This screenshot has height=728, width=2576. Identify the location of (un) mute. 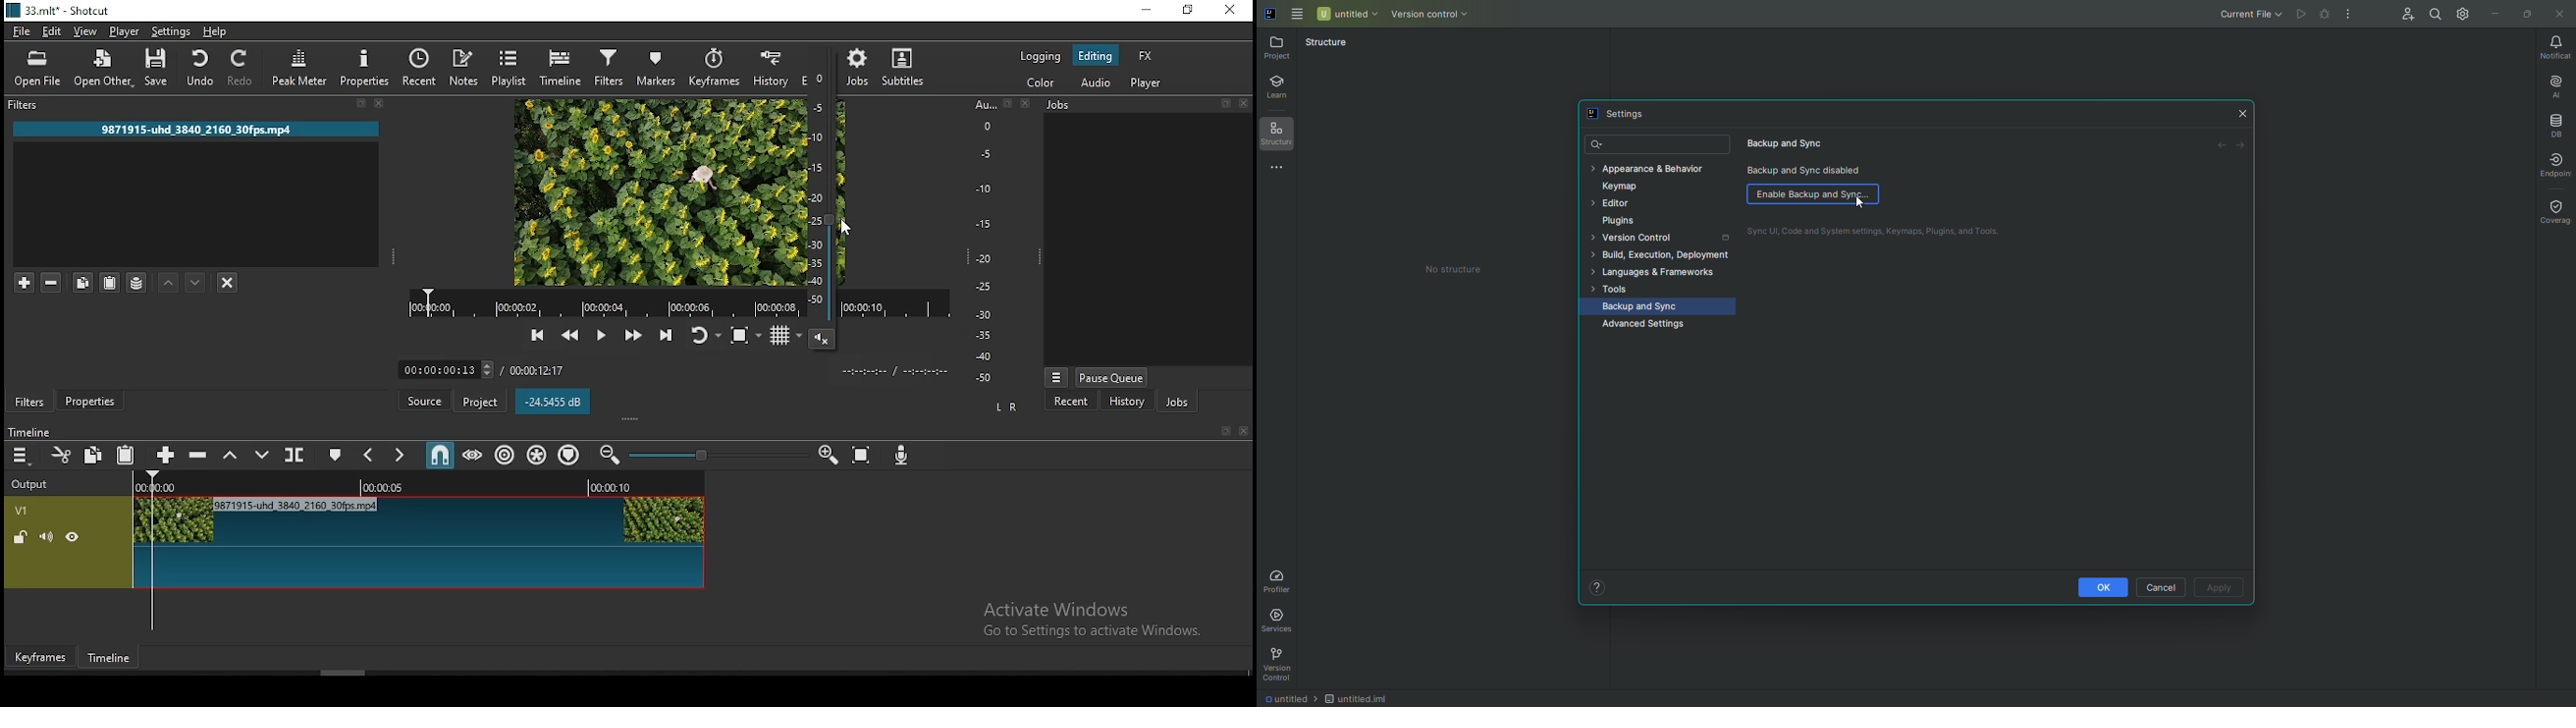
(47, 537).